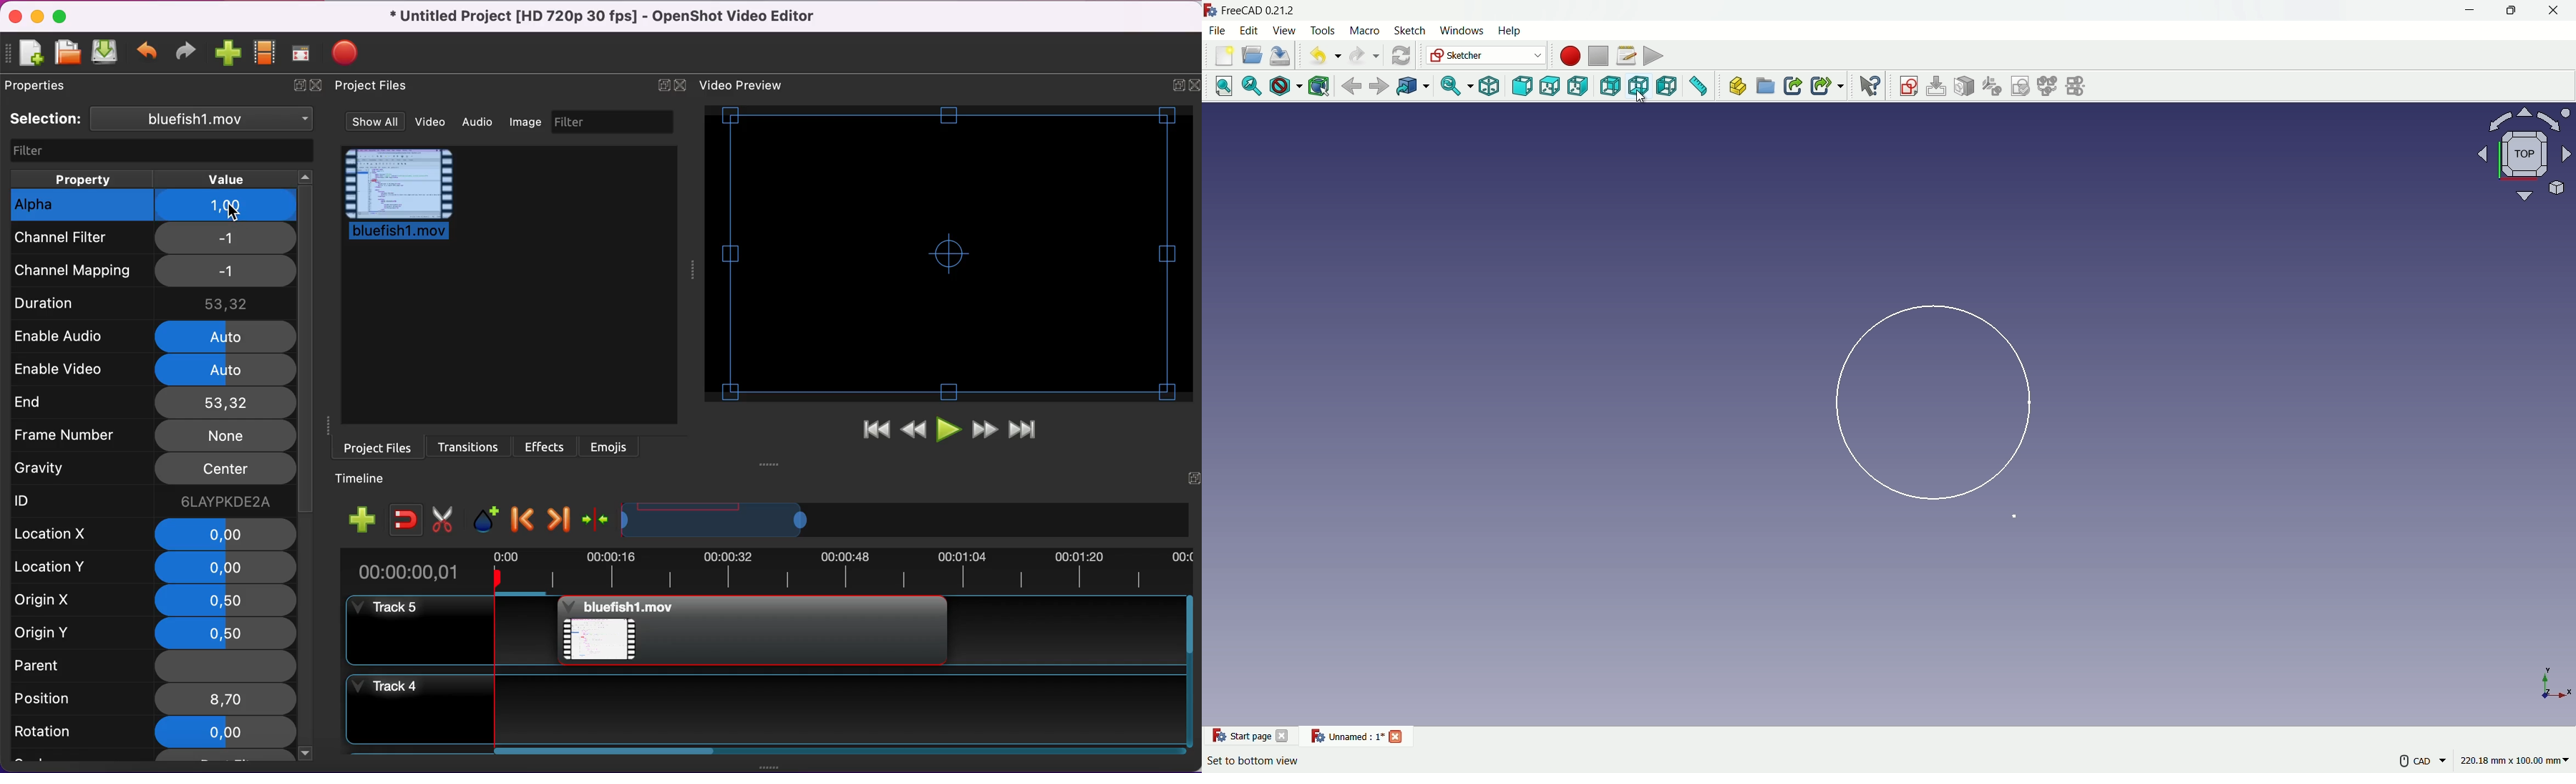 The image size is (2576, 784). I want to click on circle, so click(1928, 405).